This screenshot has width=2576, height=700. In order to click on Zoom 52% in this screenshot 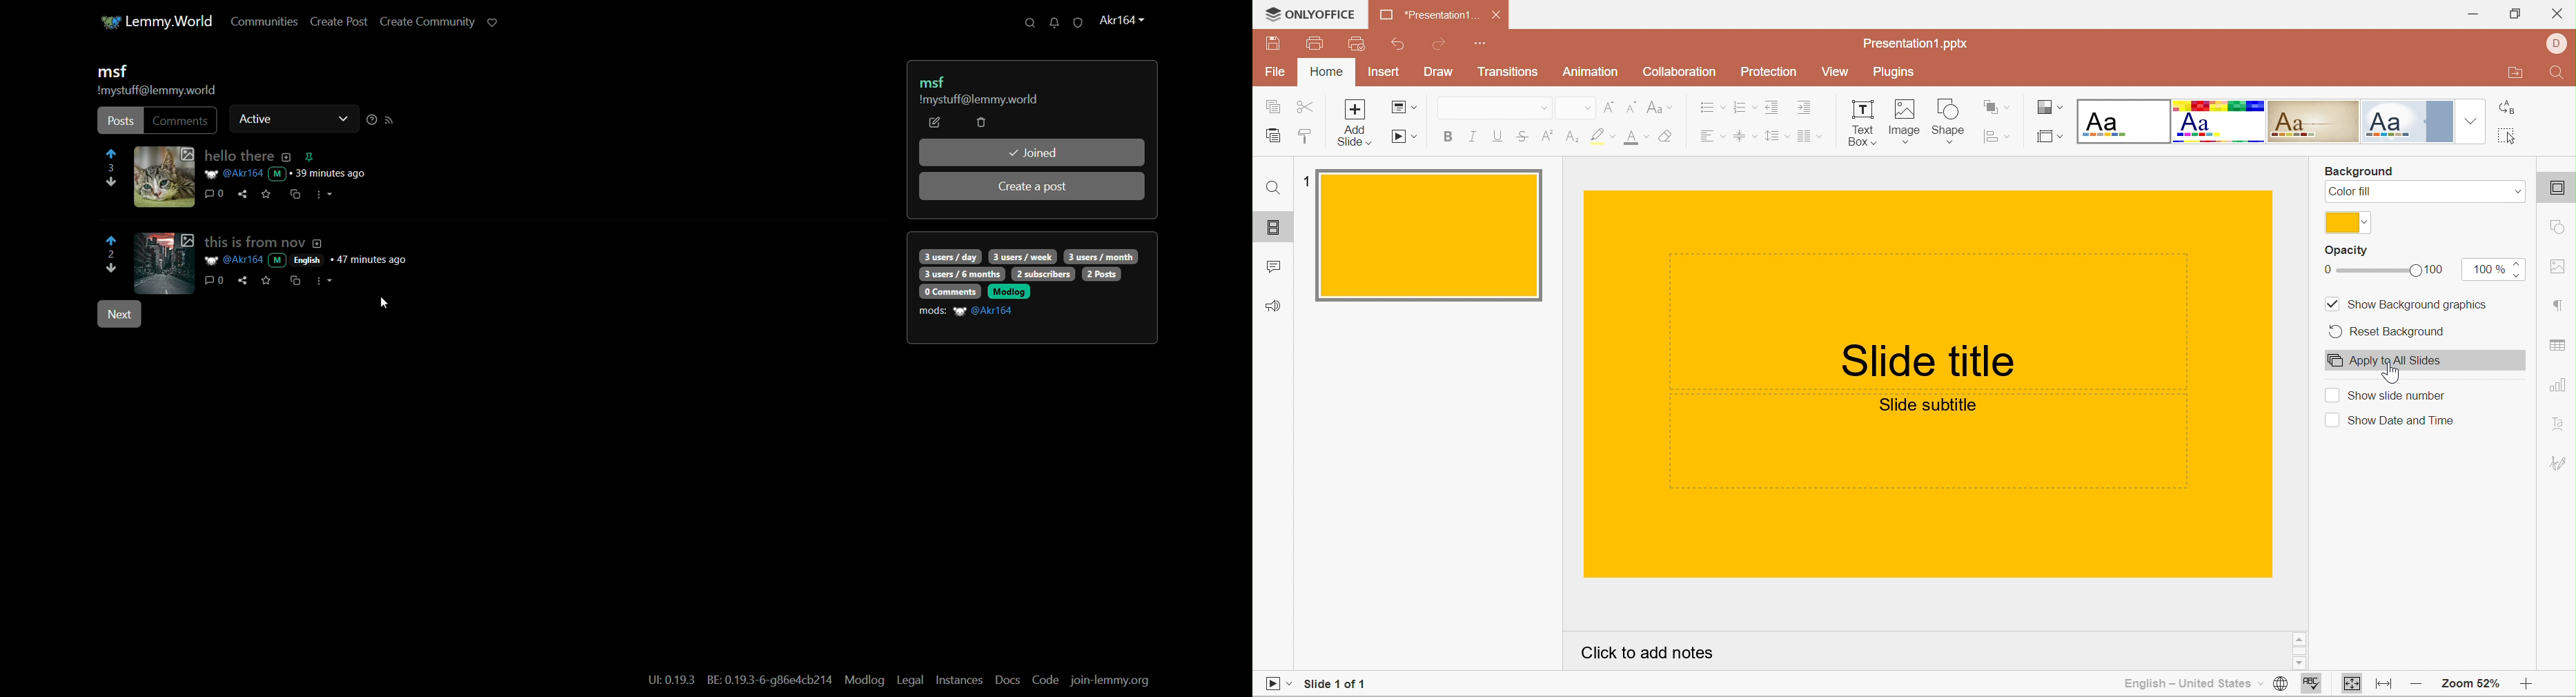, I will do `click(2467, 684)`.